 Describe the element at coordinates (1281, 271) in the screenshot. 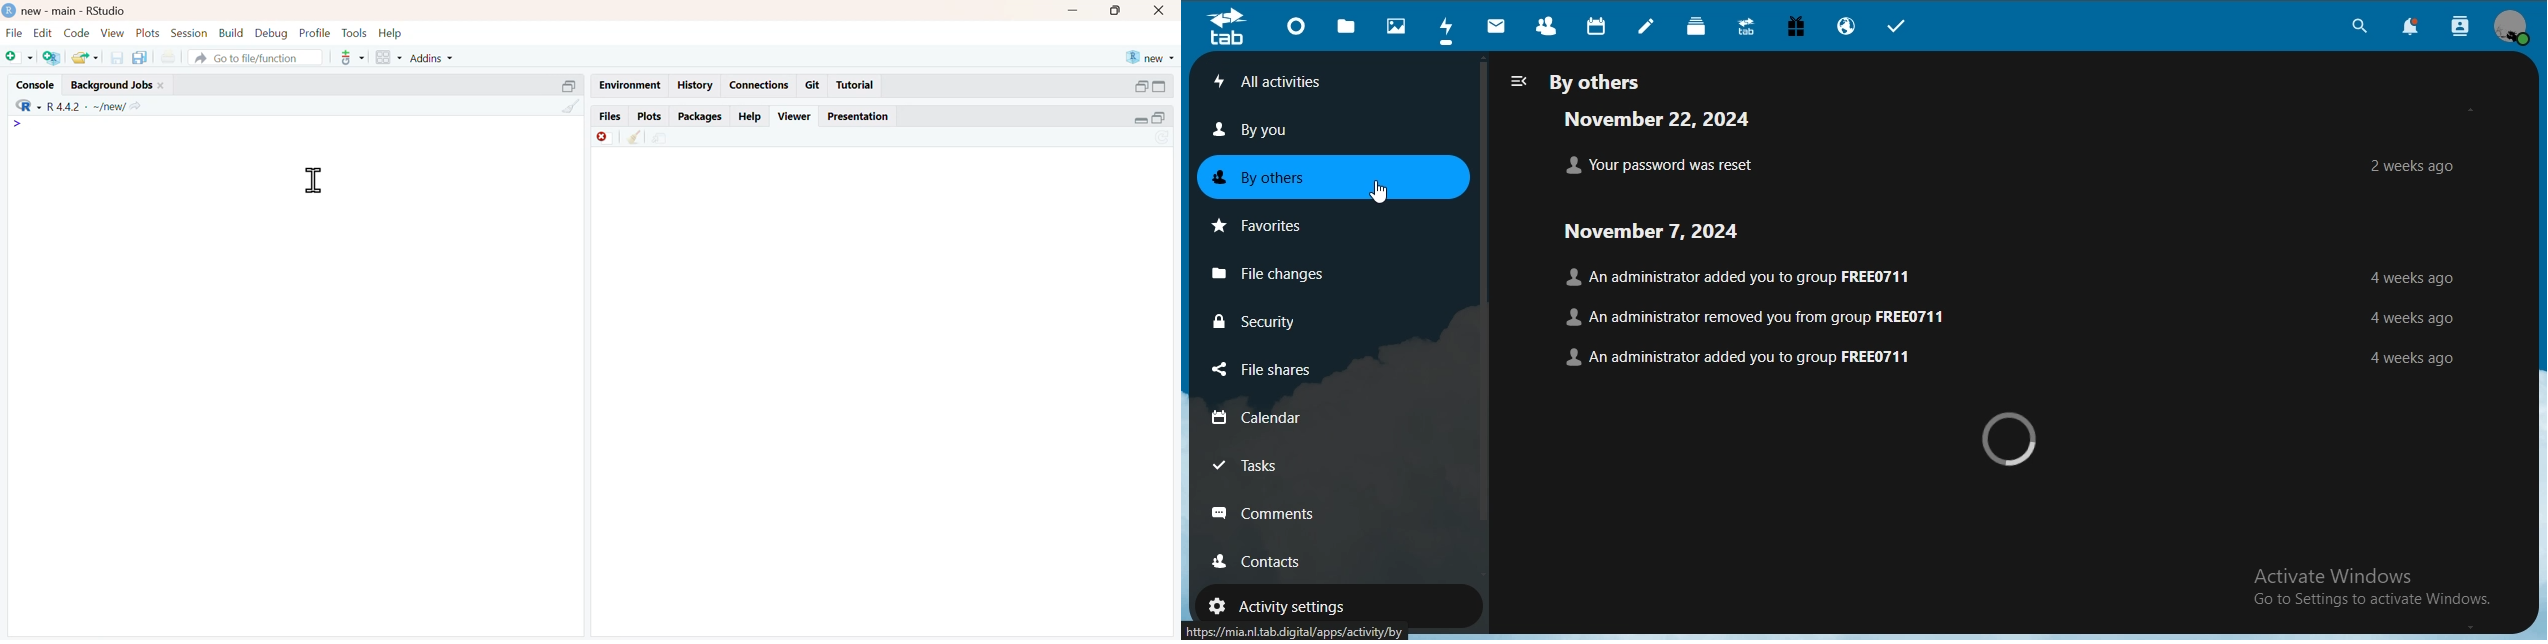

I see `file changes` at that location.